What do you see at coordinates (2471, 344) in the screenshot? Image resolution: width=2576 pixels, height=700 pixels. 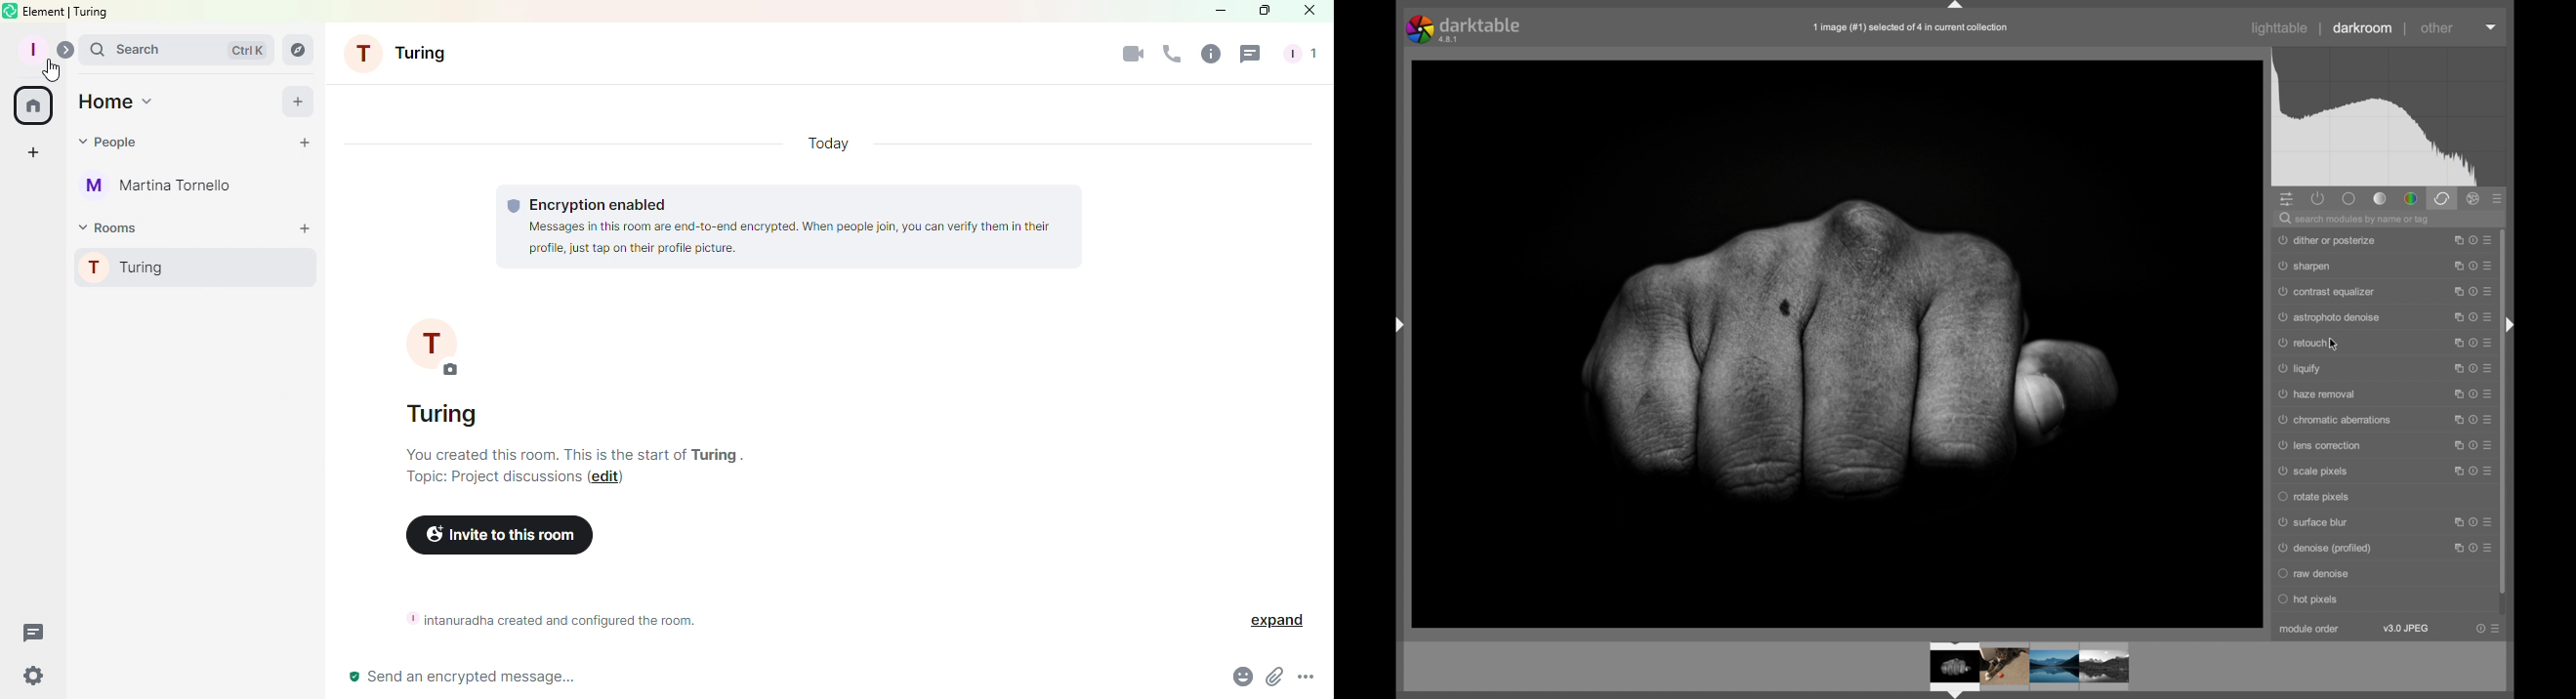 I see `help` at bounding box center [2471, 344].